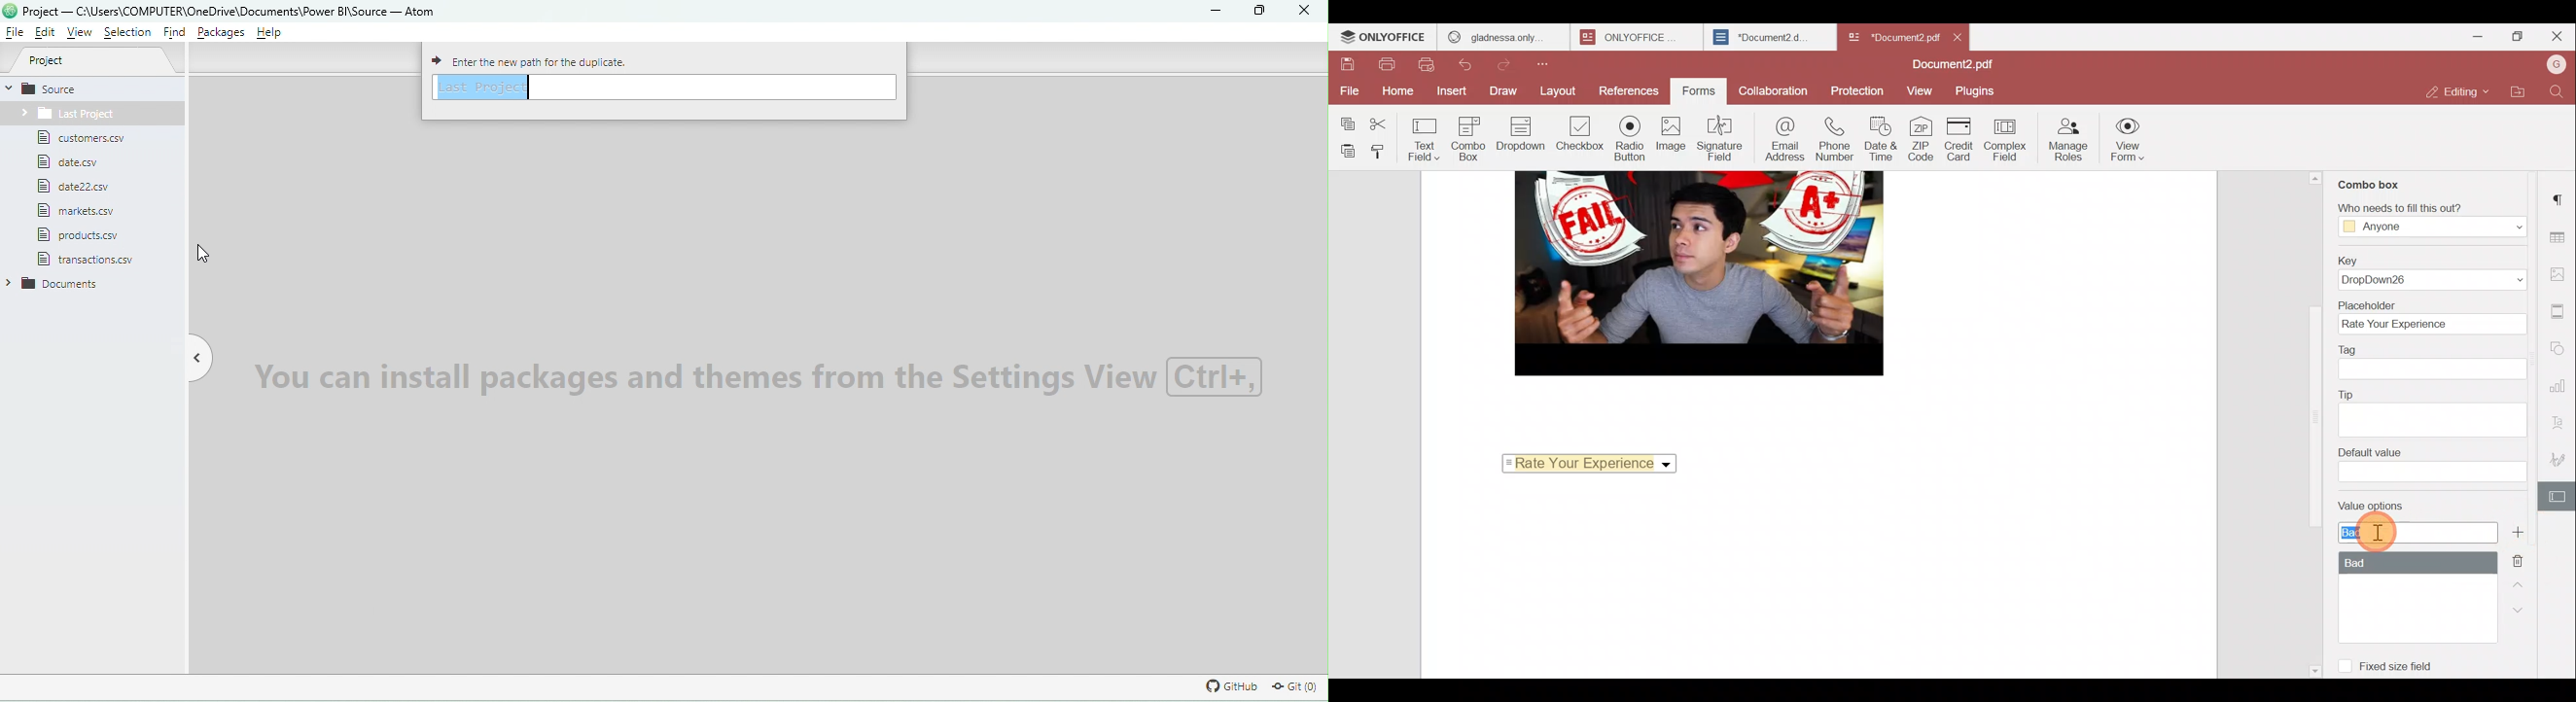 This screenshot has height=728, width=2576. What do you see at coordinates (205, 252) in the screenshot?
I see `cursor` at bounding box center [205, 252].